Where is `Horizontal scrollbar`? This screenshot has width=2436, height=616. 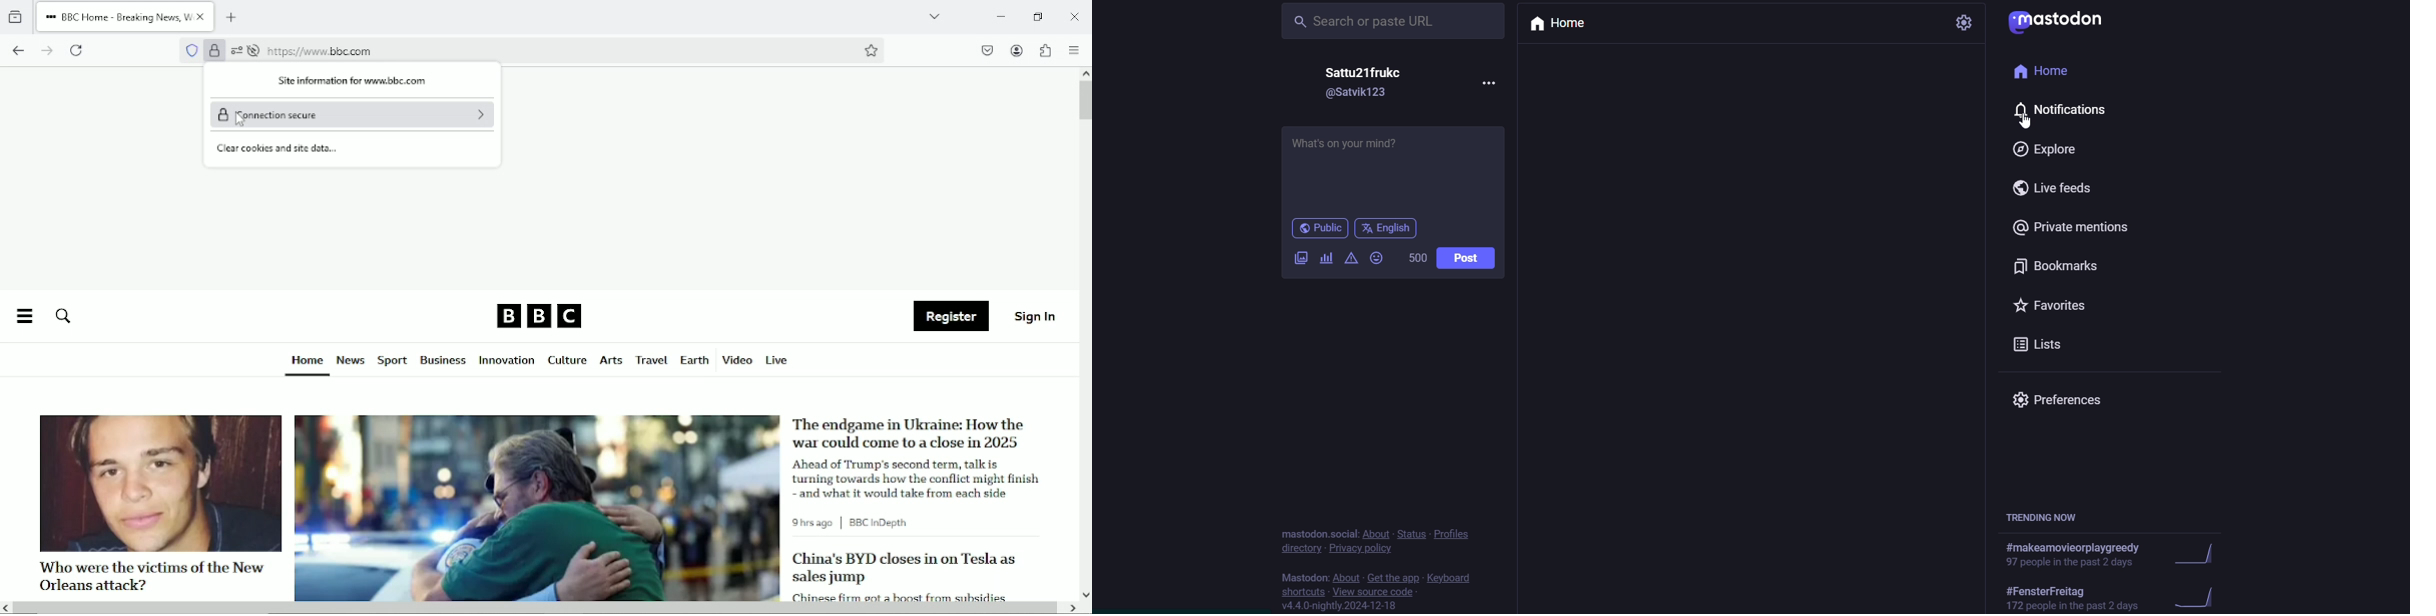
Horizontal scrollbar is located at coordinates (537, 609).